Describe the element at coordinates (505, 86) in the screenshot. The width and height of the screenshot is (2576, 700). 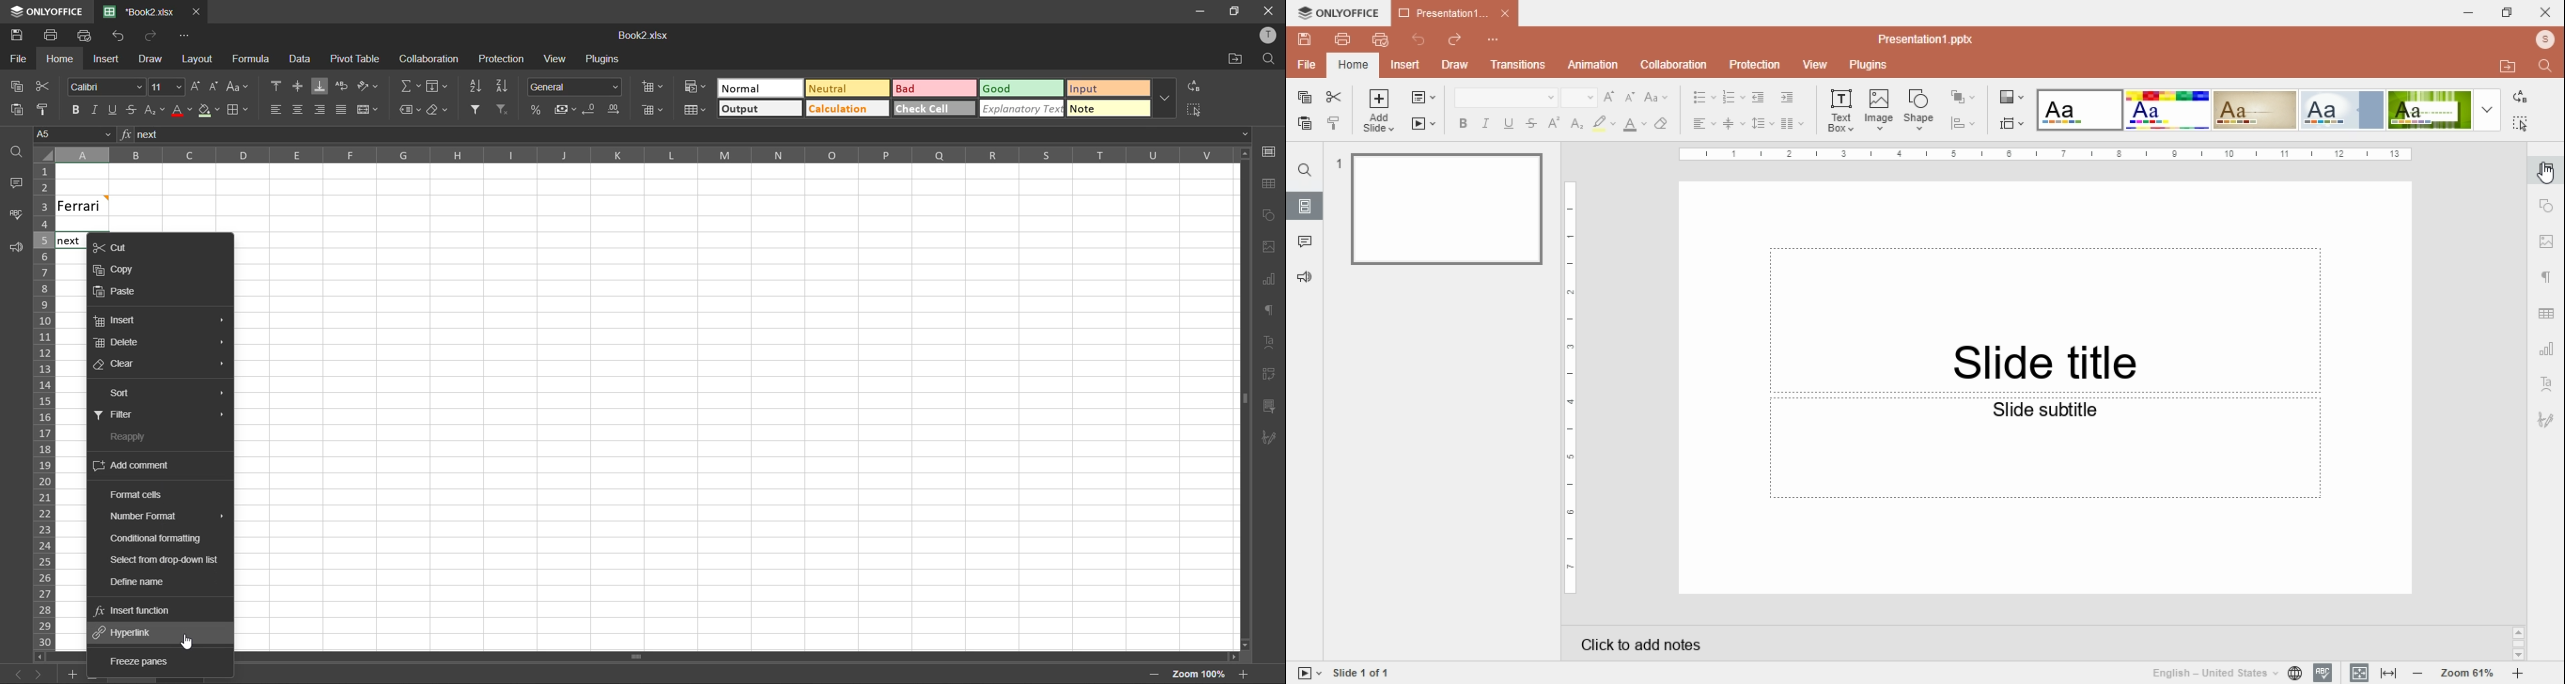
I see `sort descending` at that location.